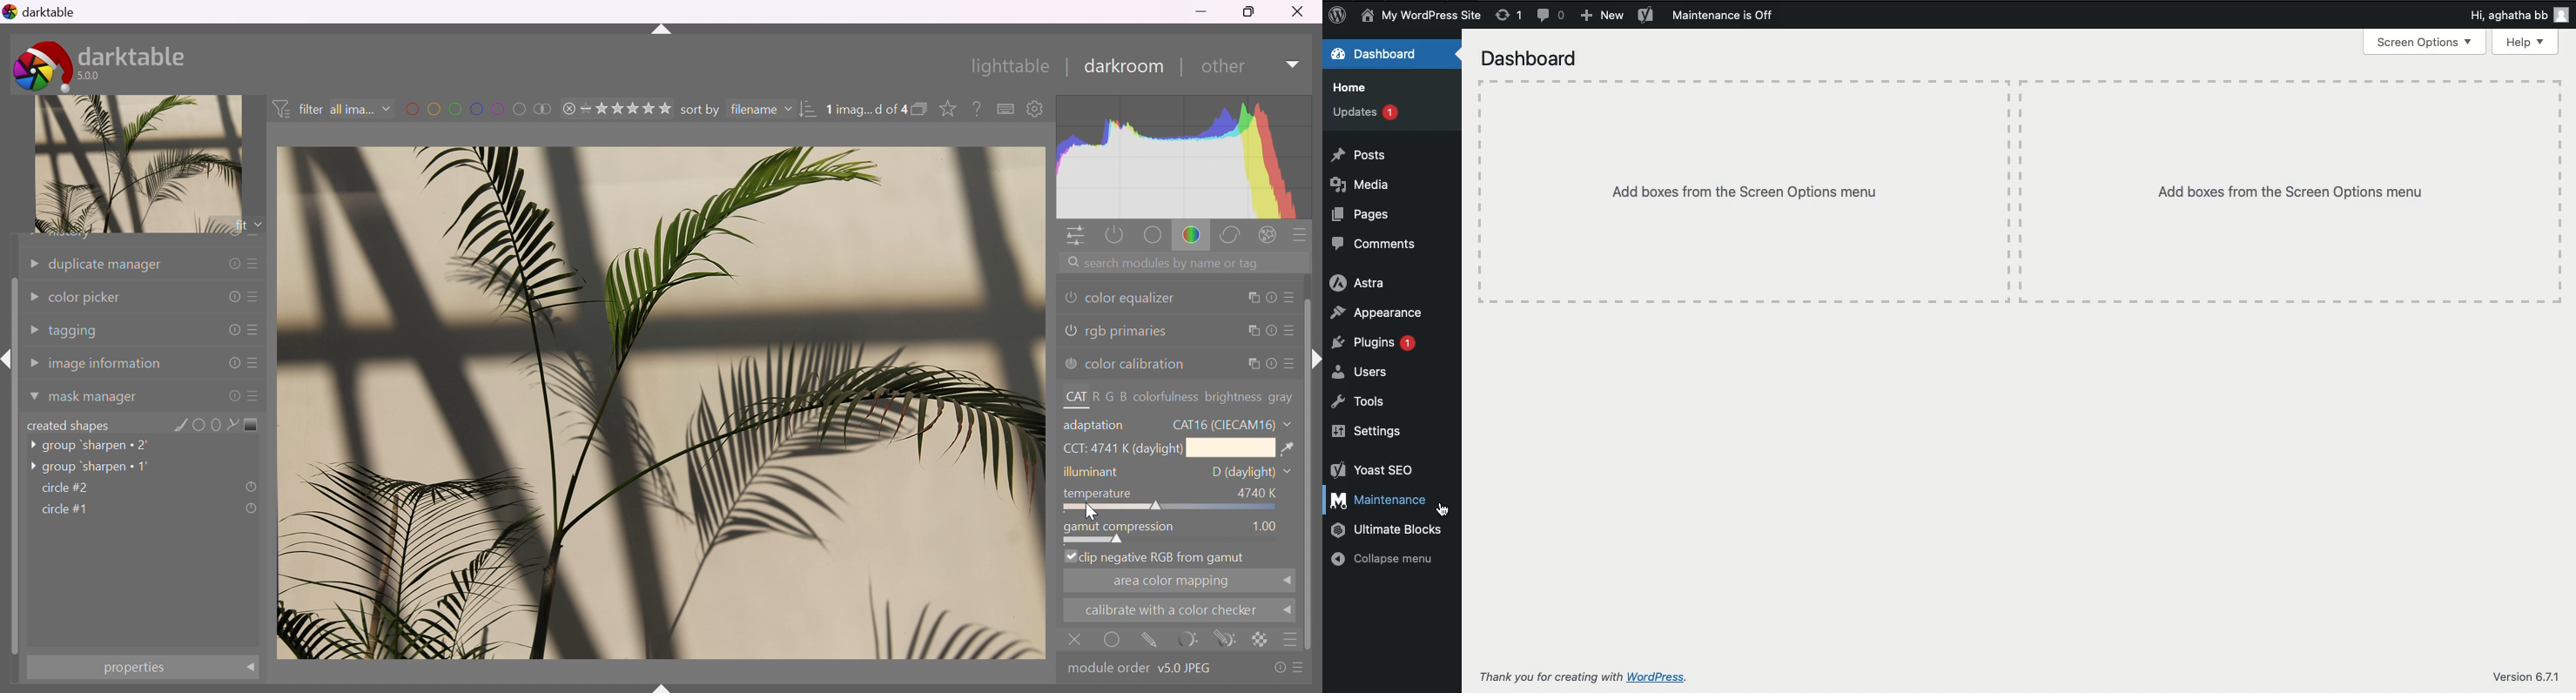 Image resolution: width=2576 pixels, height=700 pixels. I want to click on mask manager, so click(143, 399).